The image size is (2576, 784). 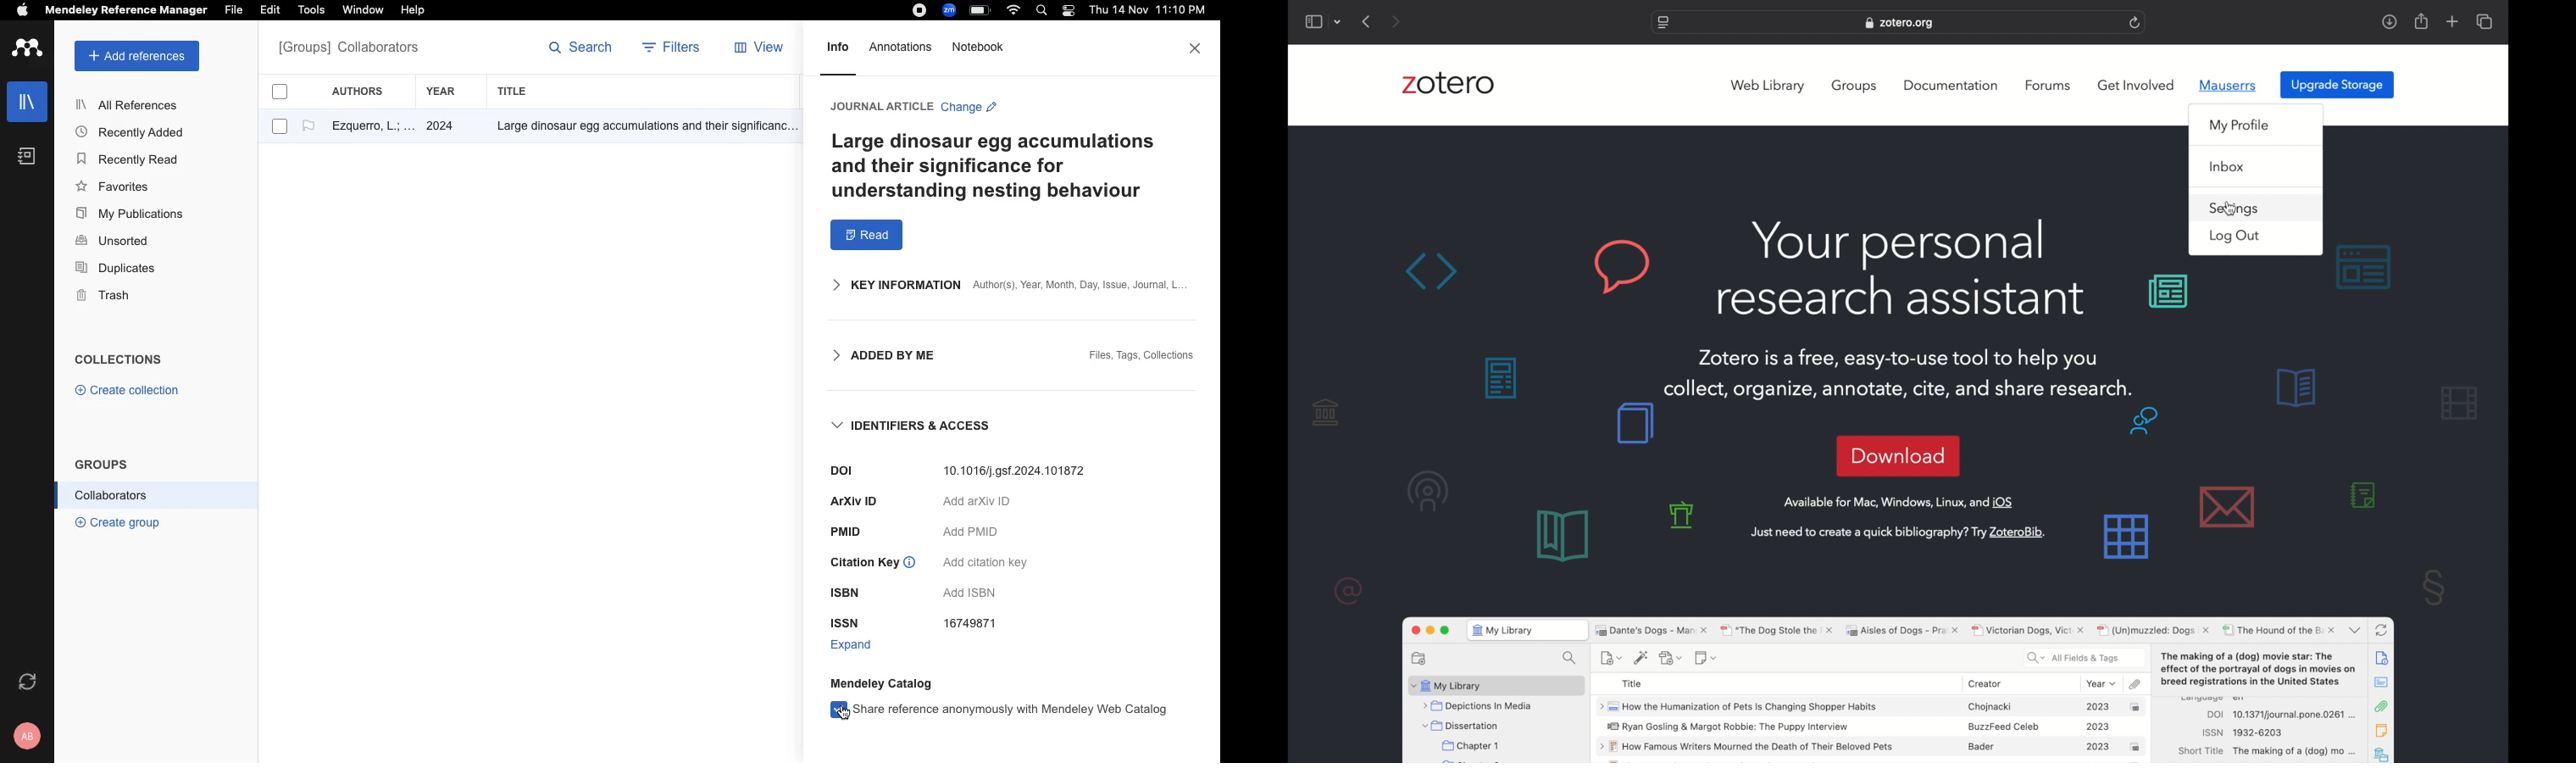 What do you see at coordinates (1901, 371) in the screenshot?
I see `Zotero is a free, easy-to-use tool to help you
collect, organize, annotate, cite, and share research.` at bounding box center [1901, 371].